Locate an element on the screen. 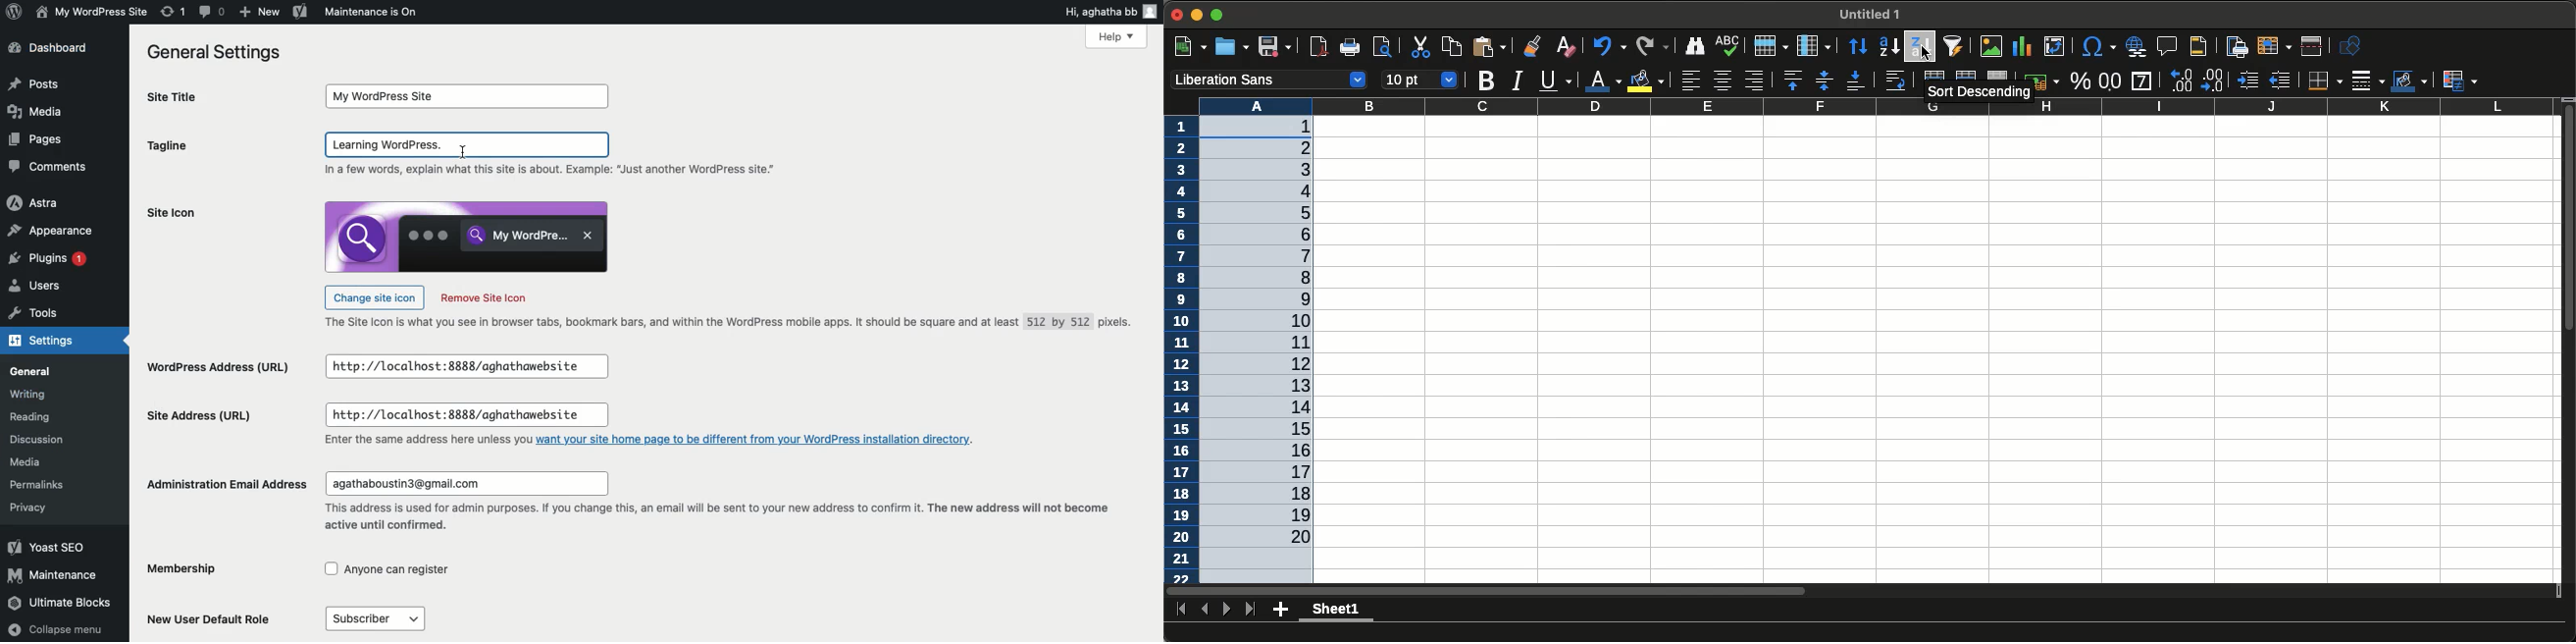  Site address is located at coordinates (200, 414).